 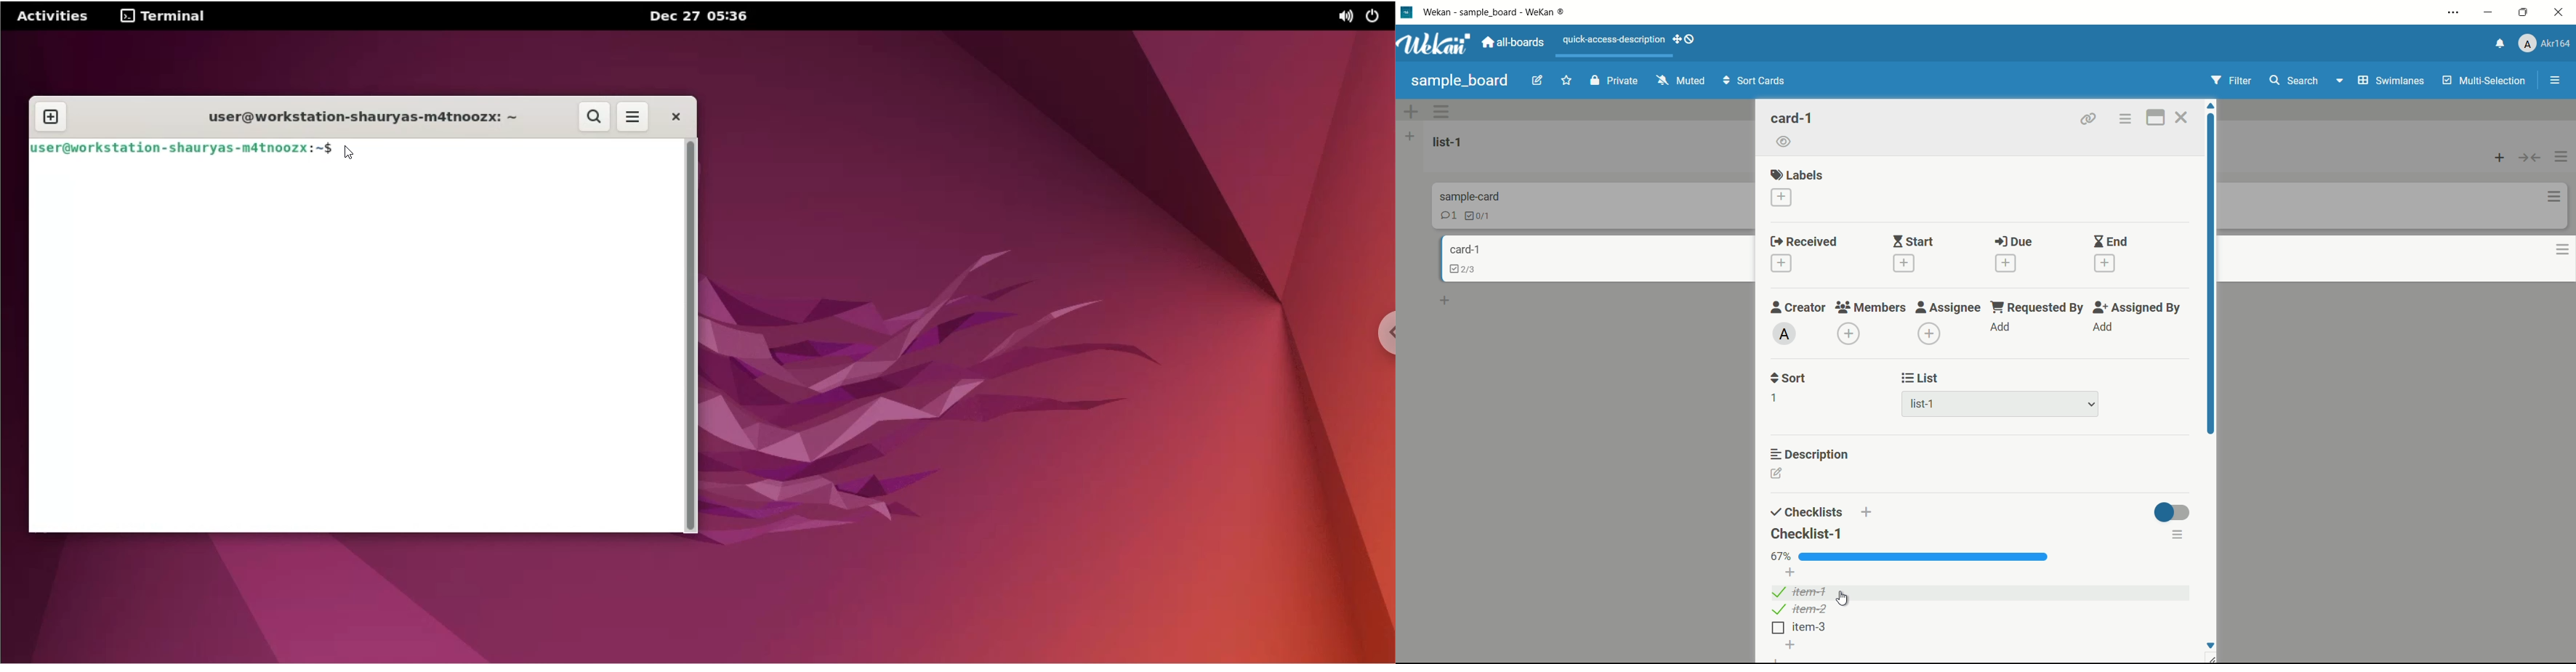 What do you see at coordinates (1866, 513) in the screenshot?
I see `add checklist` at bounding box center [1866, 513].